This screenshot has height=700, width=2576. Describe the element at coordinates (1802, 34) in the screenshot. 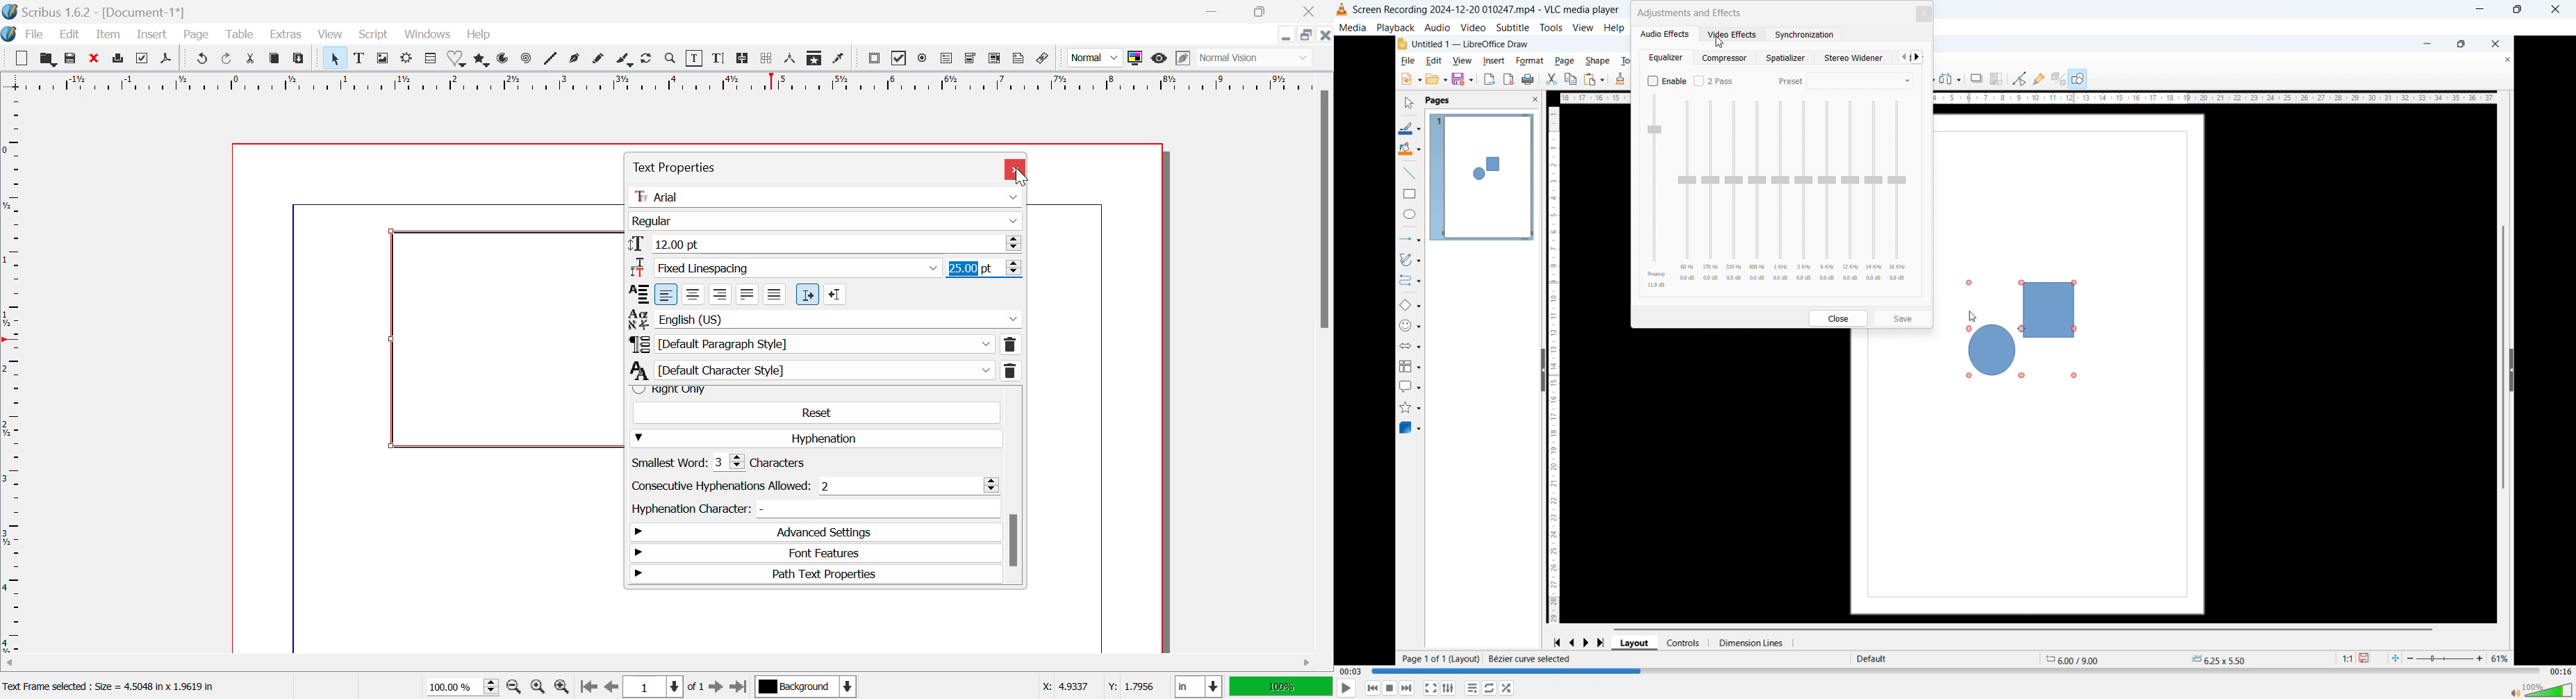

I see `synchronisation ` at that location.